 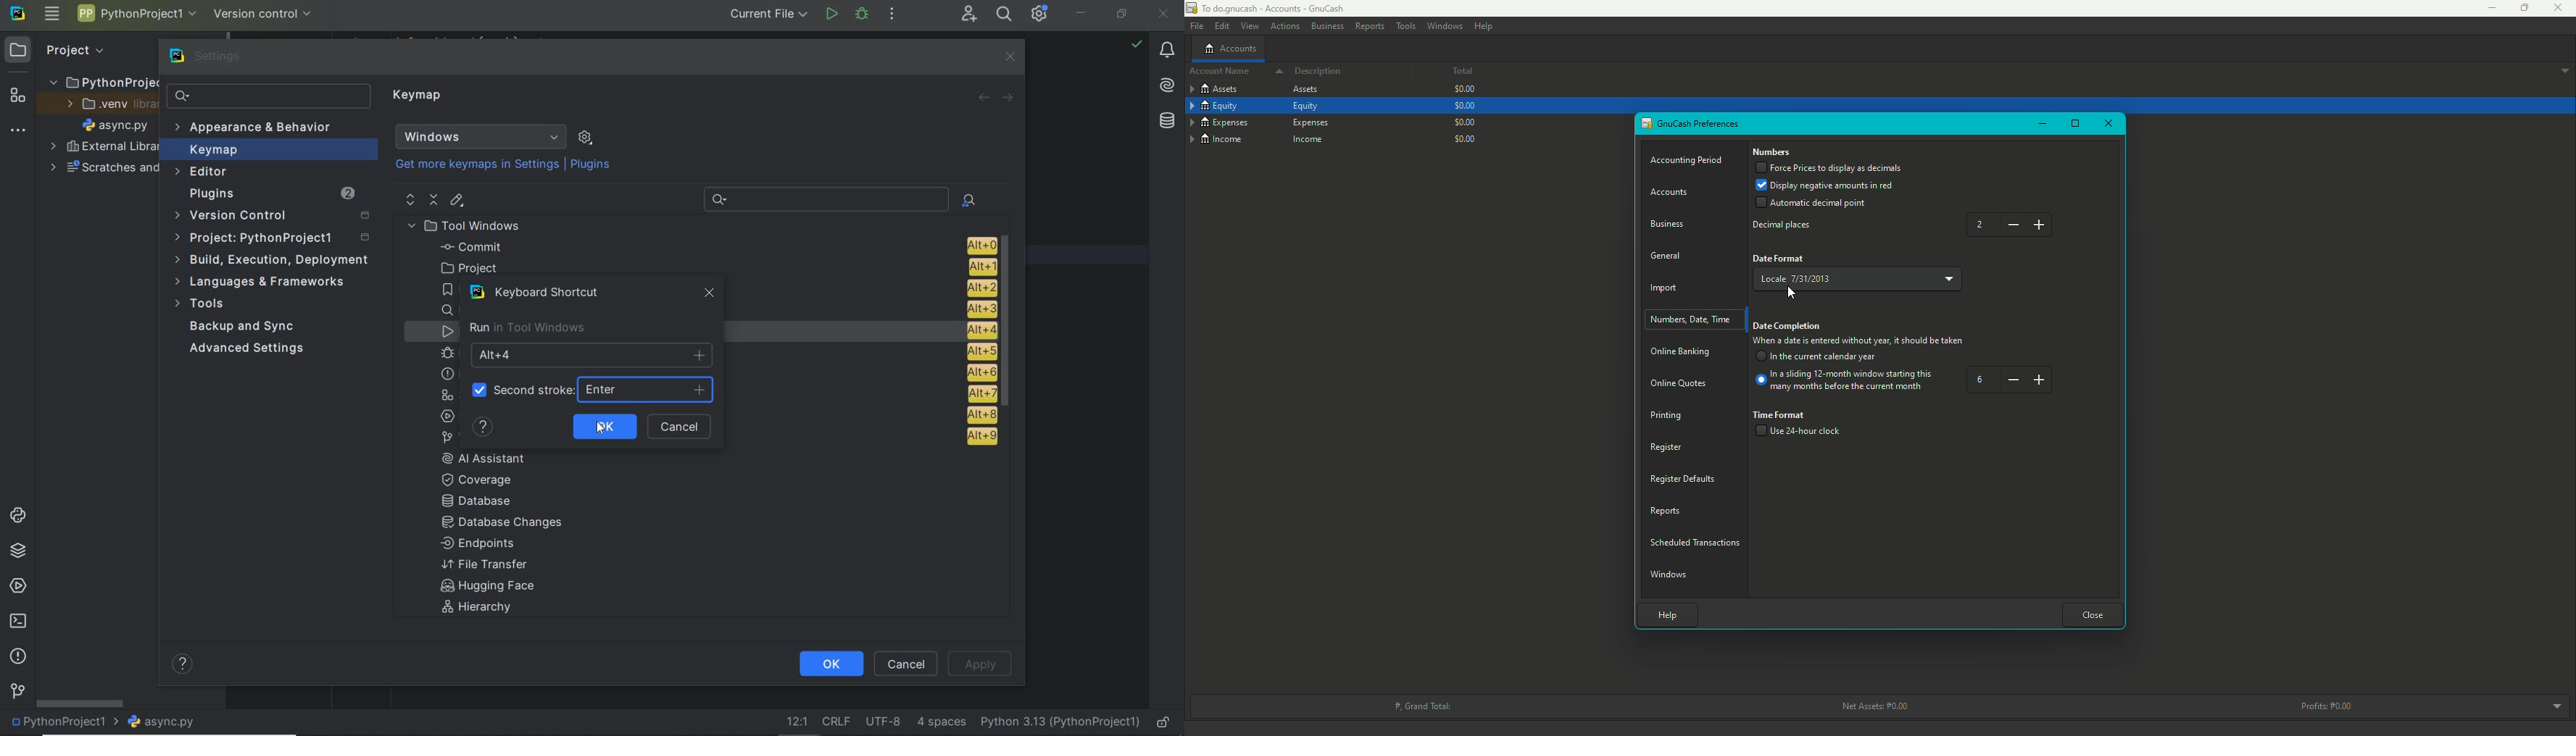 I want to click on Time Format, so click(x=1781, y=414).